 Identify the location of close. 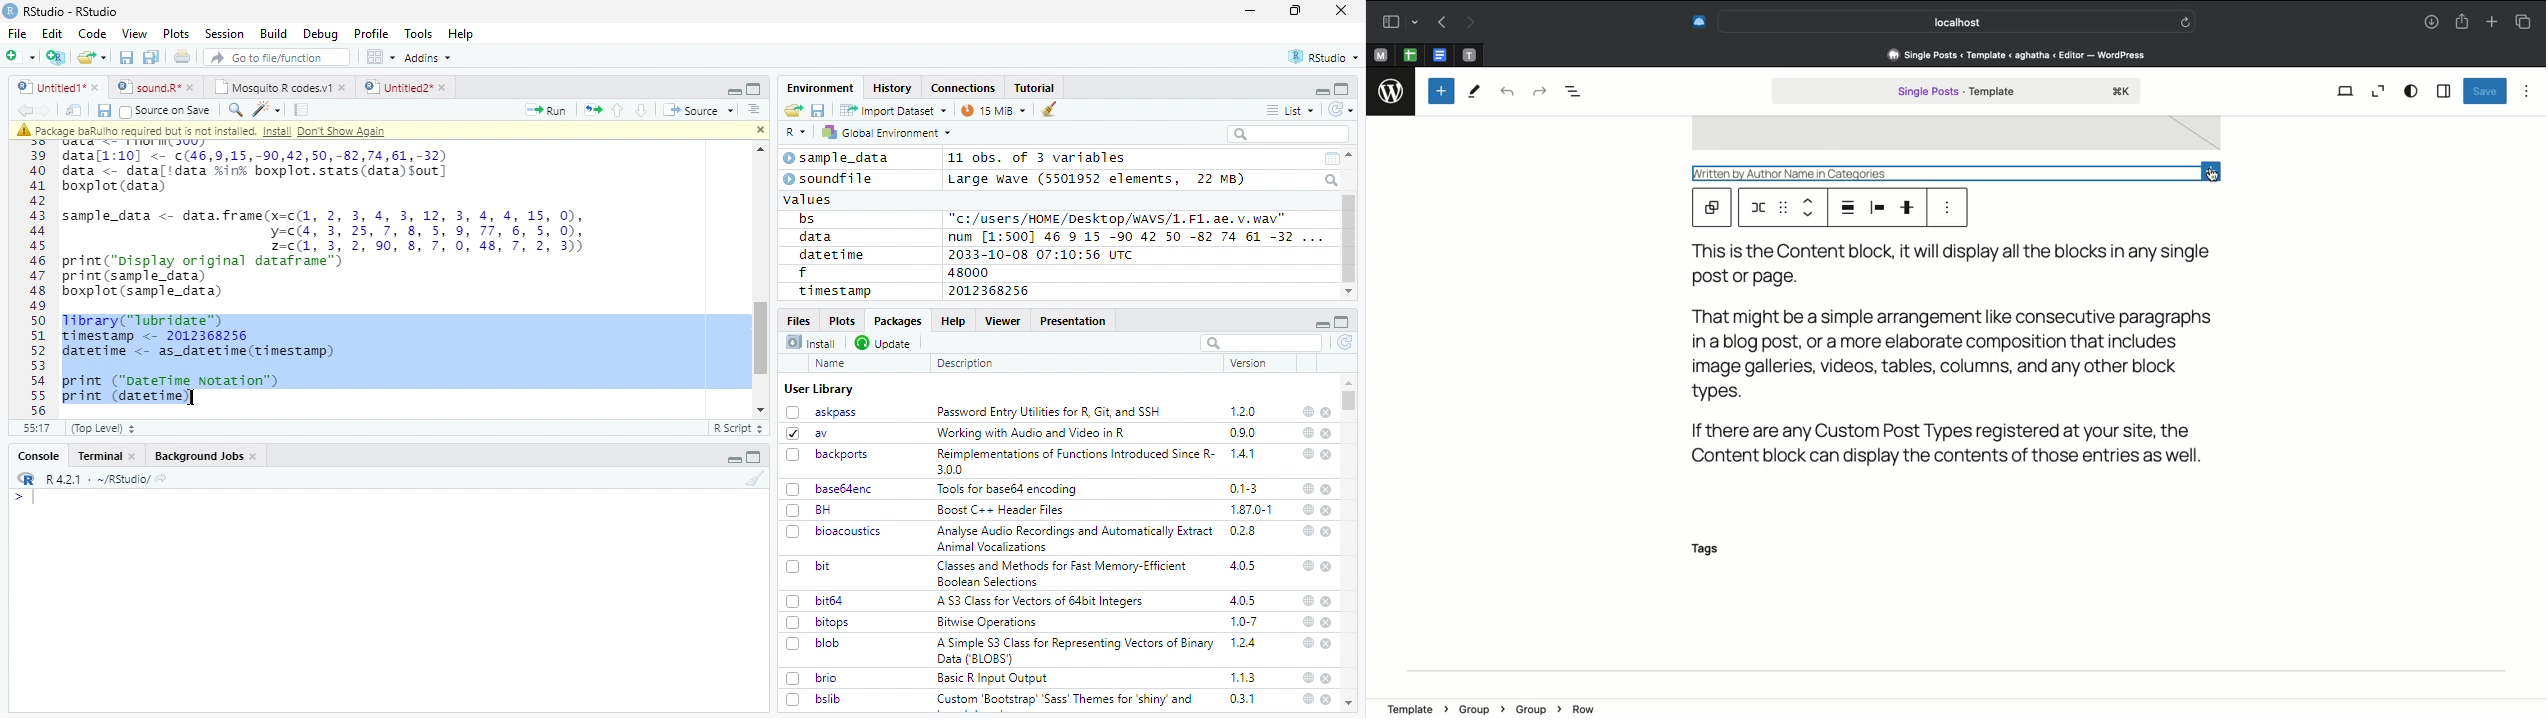
(1327, 455).